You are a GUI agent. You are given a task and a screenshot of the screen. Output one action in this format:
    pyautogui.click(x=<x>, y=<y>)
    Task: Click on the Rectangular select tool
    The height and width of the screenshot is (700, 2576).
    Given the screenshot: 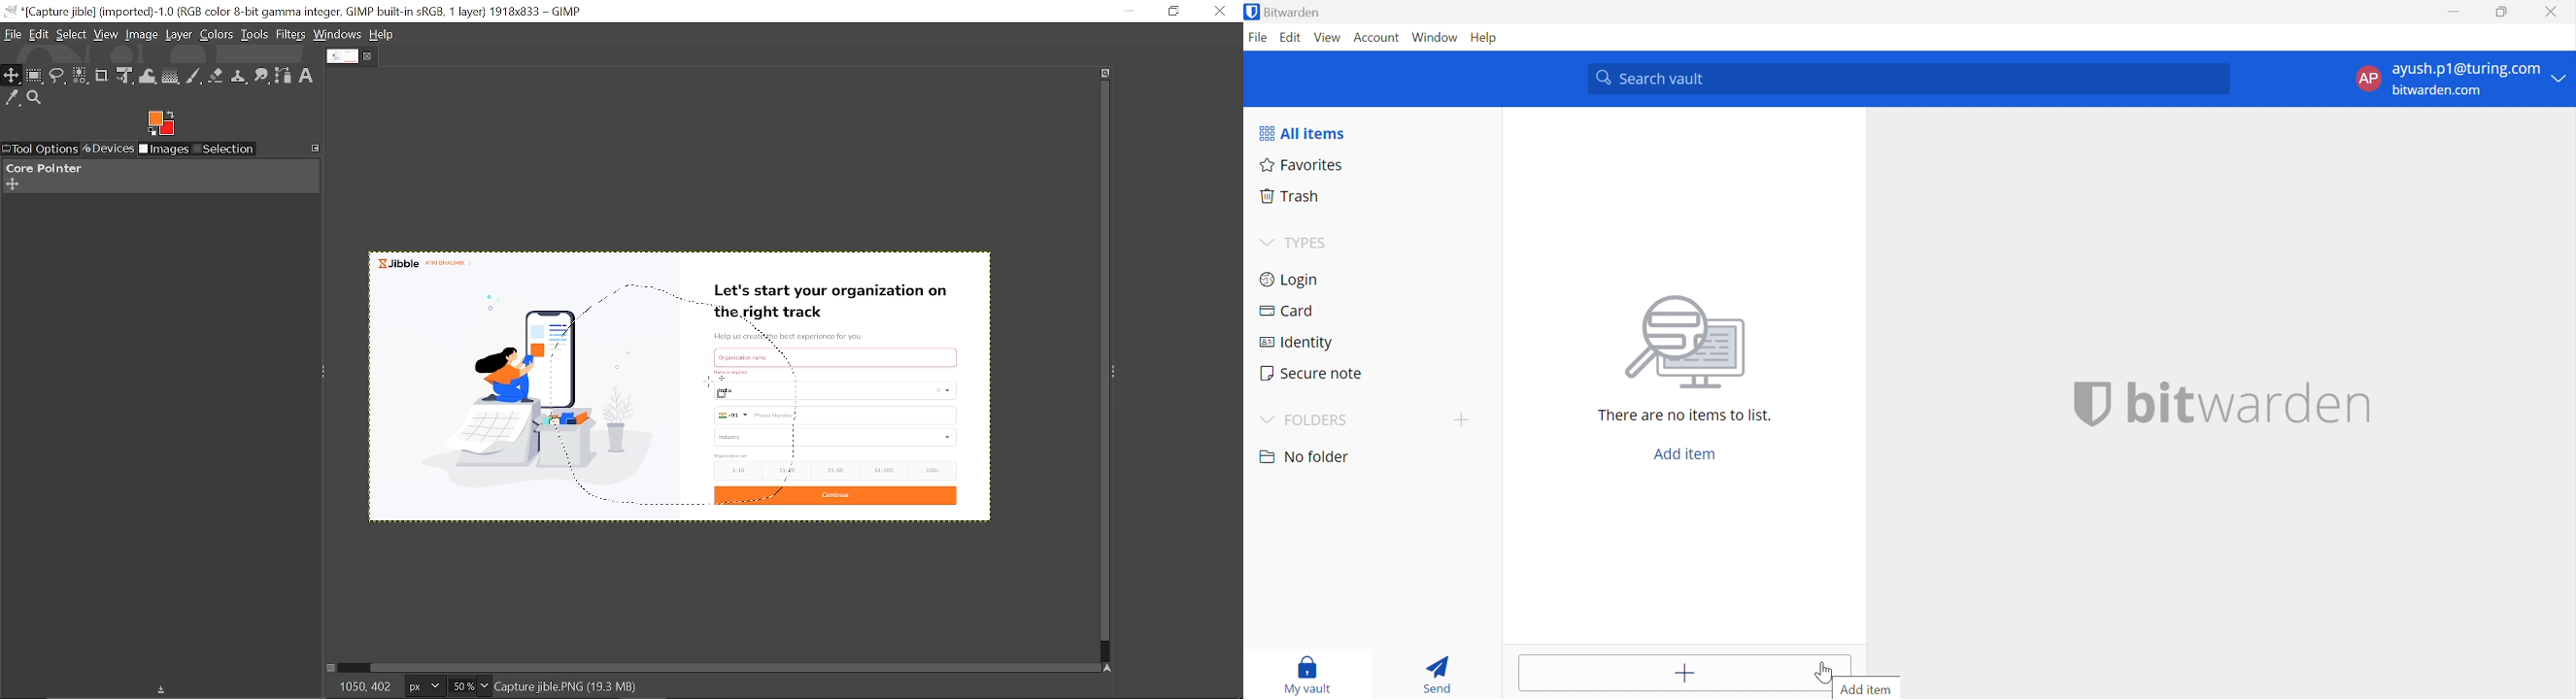 What is the action you would take?
    pyautogui.click(x=35, y=77)
    